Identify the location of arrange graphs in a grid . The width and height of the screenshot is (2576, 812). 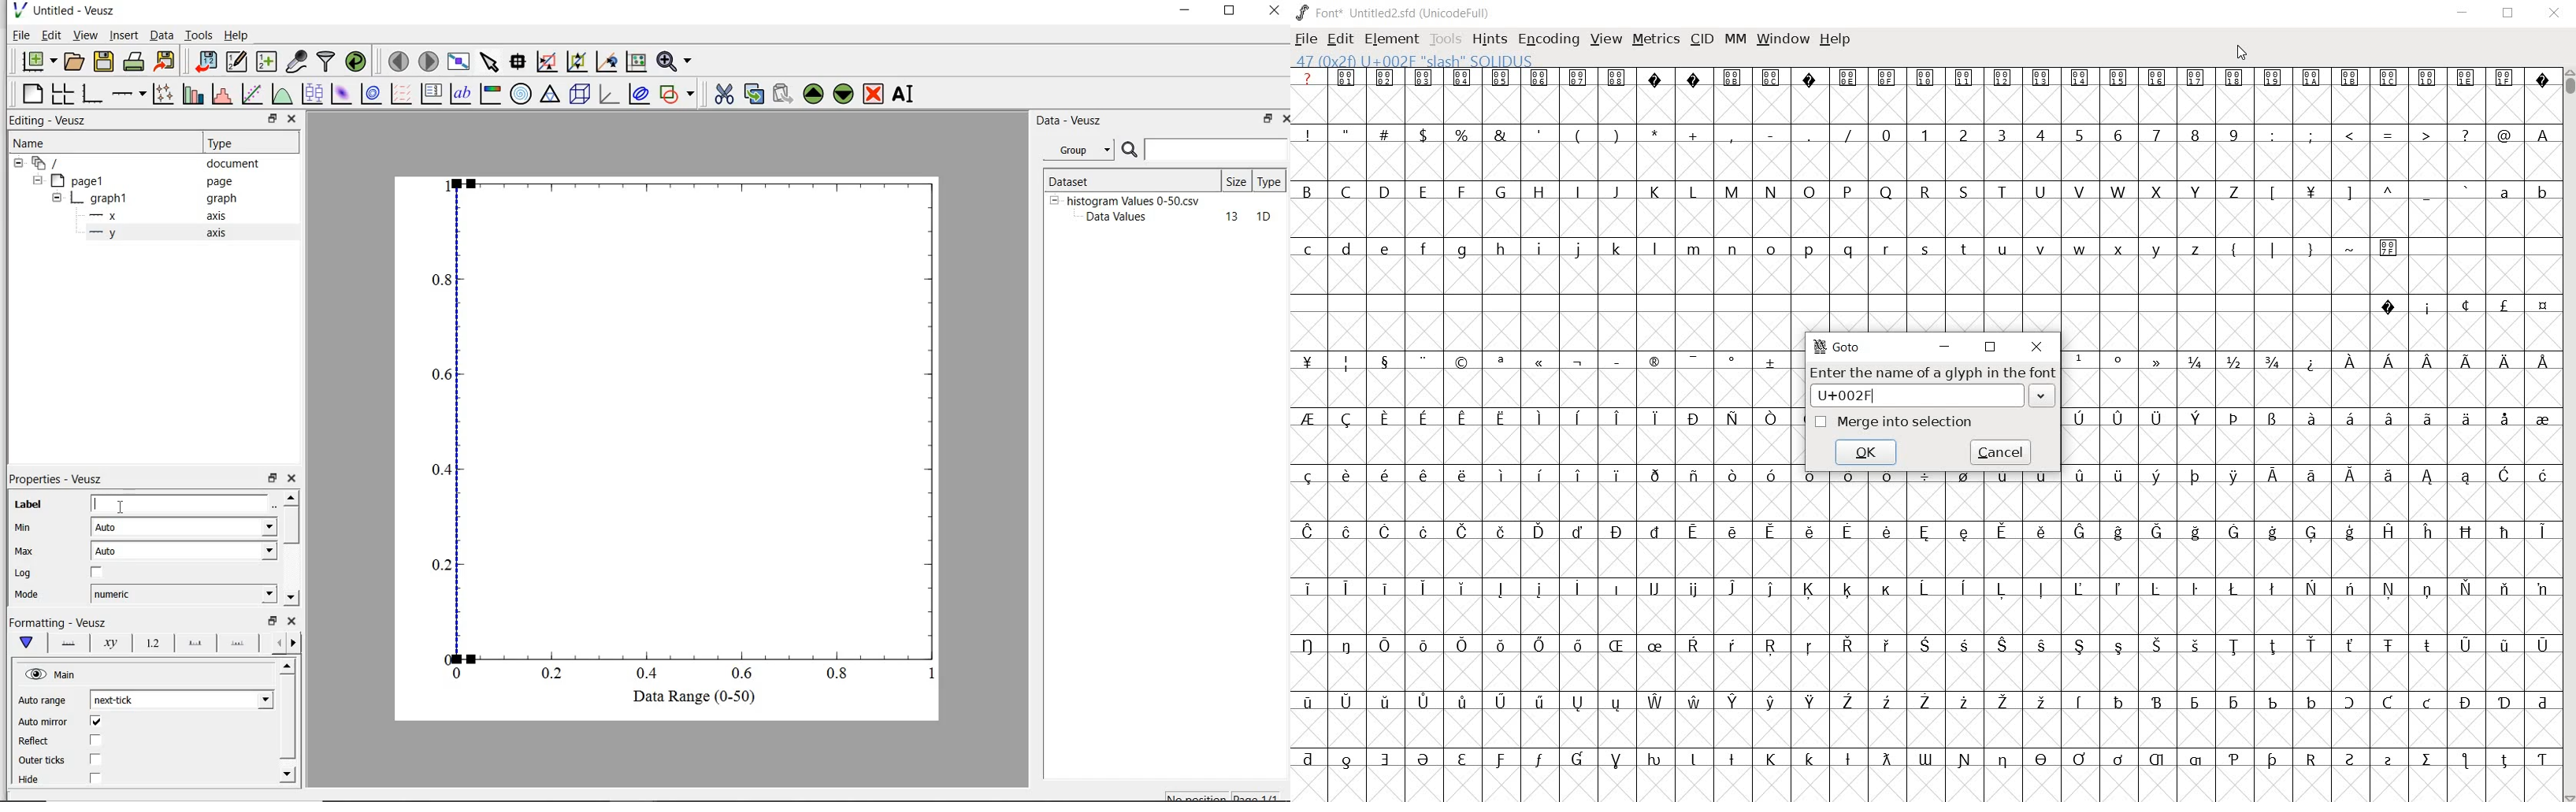
(65, 91).